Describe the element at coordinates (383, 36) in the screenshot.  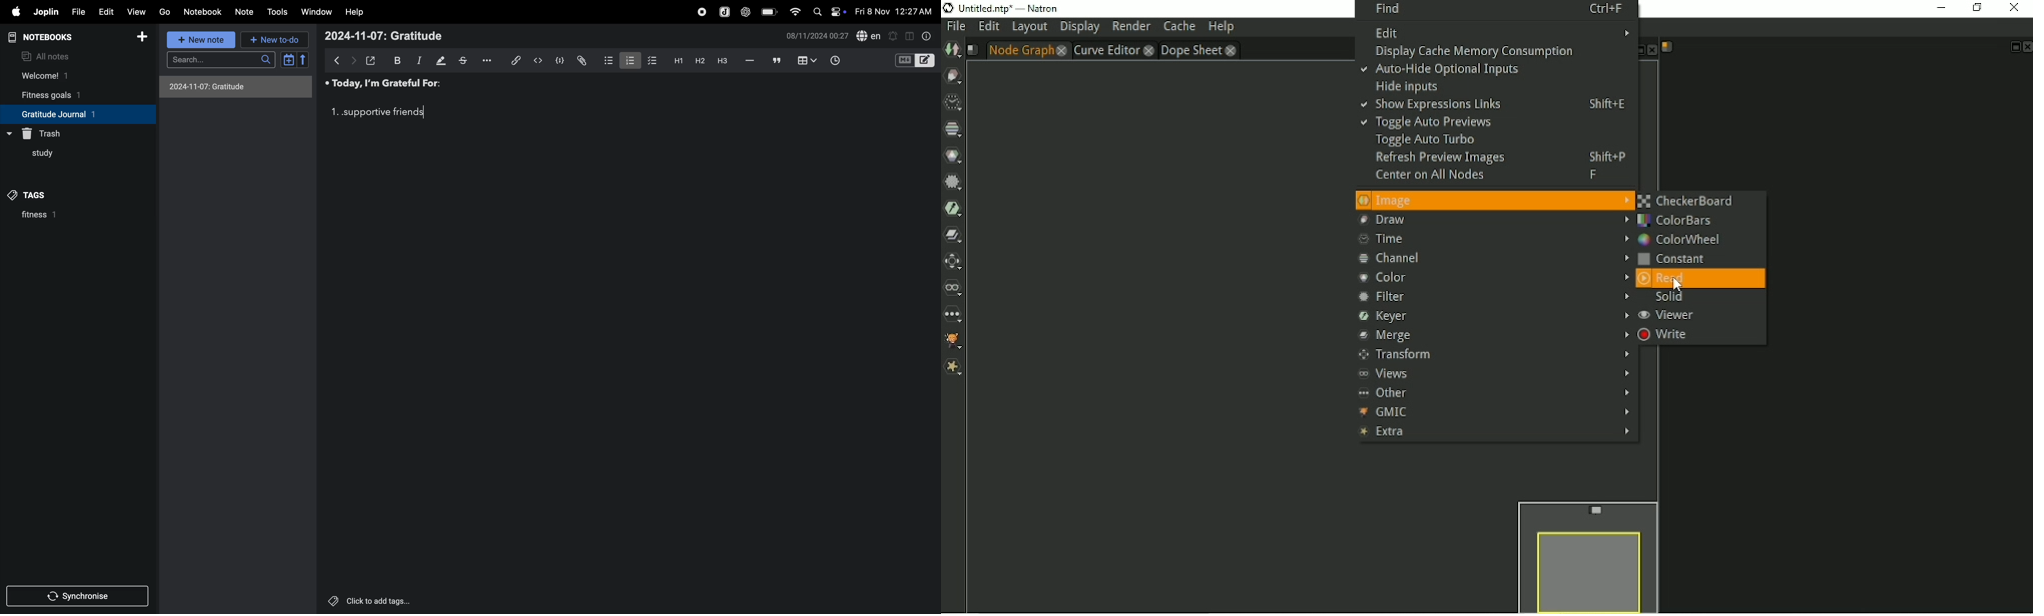
I see `2024-11-07: Gratitude` at that location.